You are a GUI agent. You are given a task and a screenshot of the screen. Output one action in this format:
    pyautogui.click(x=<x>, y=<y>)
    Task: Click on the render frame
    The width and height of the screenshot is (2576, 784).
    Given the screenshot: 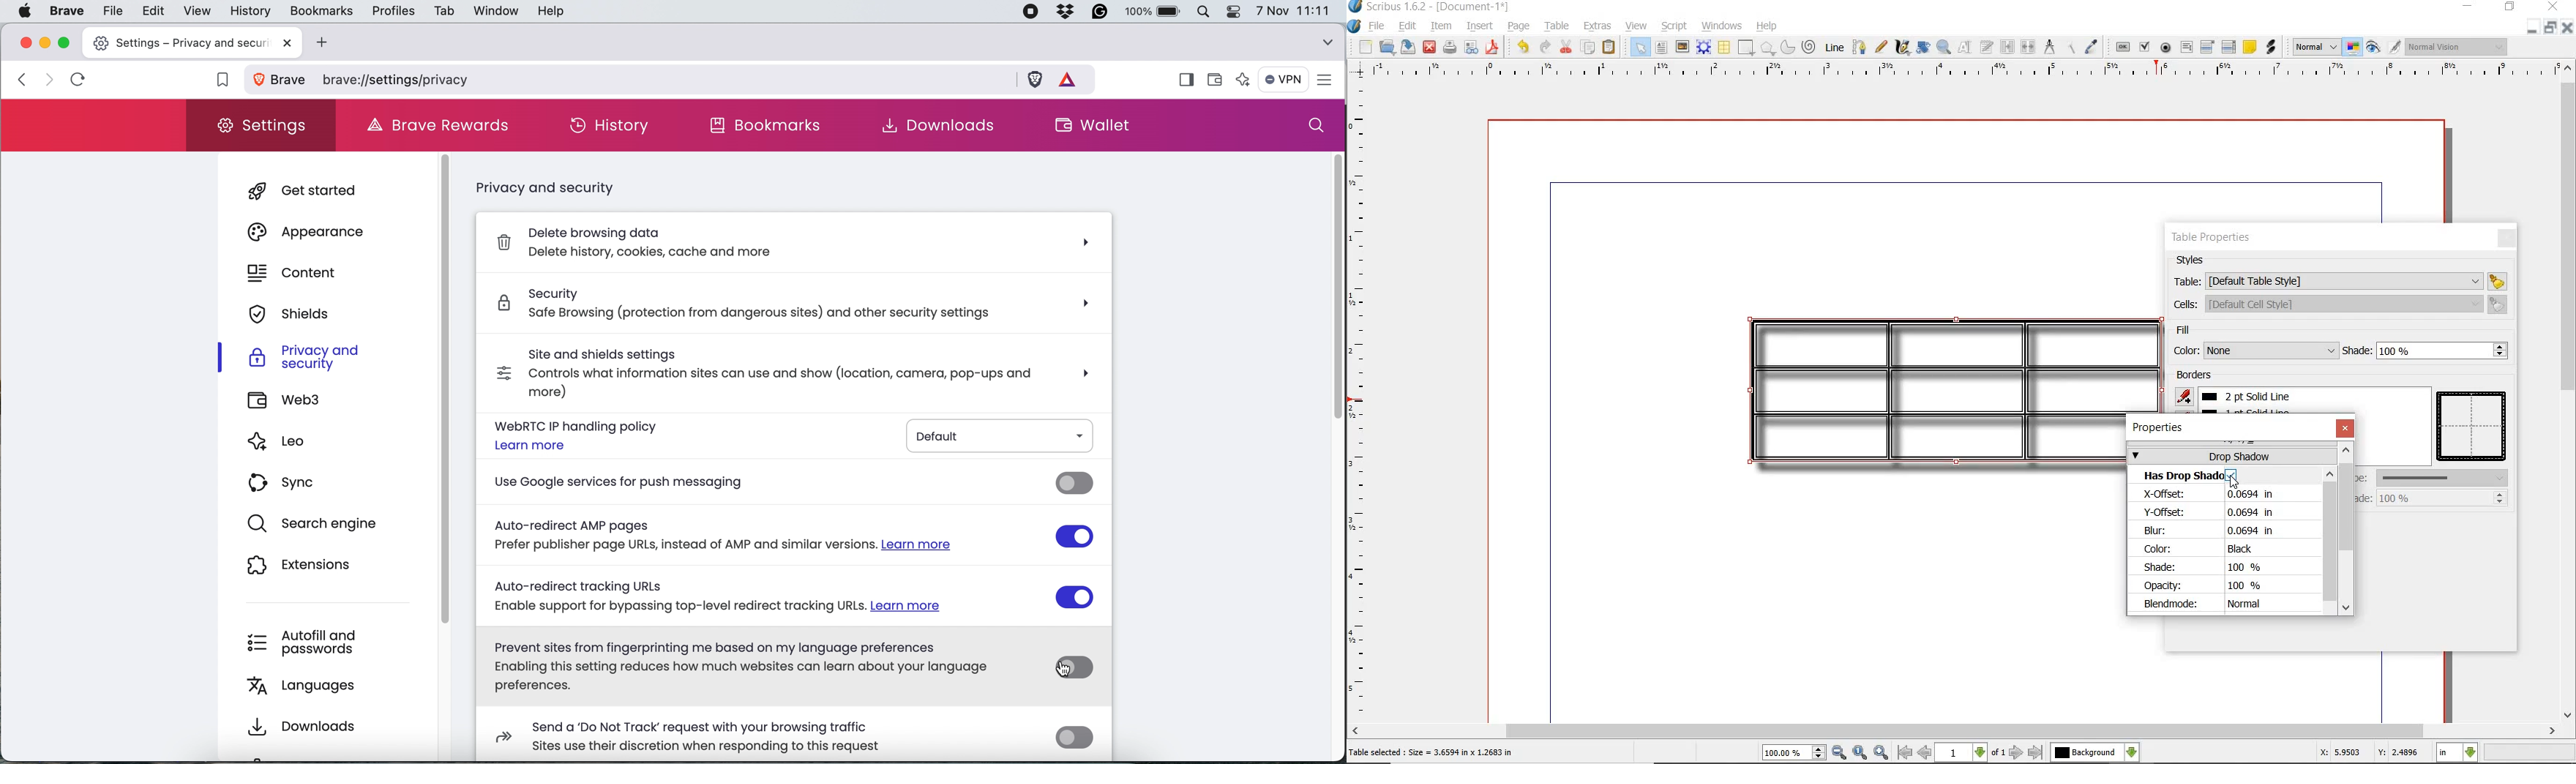 What is the action you would take?
    pyautogui.click(x=1704, y=48)
    